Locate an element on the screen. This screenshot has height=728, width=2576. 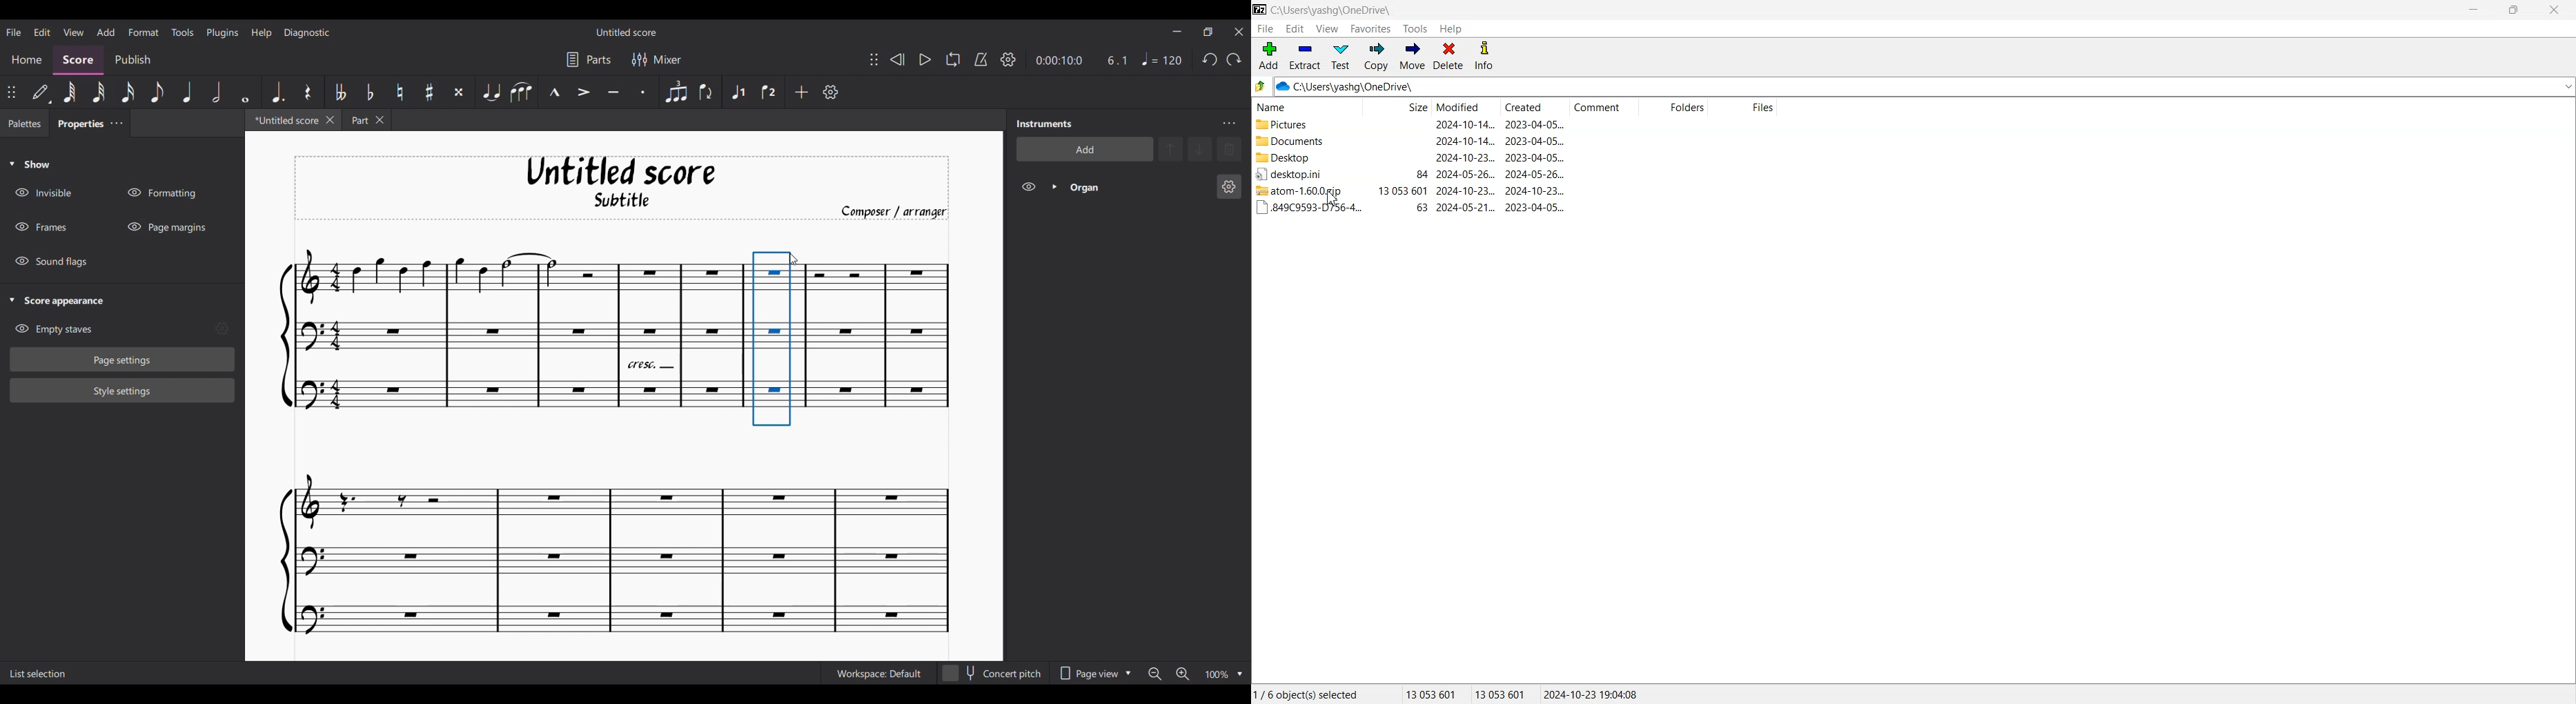
Voice 1 is located at coordinates (738, 91).